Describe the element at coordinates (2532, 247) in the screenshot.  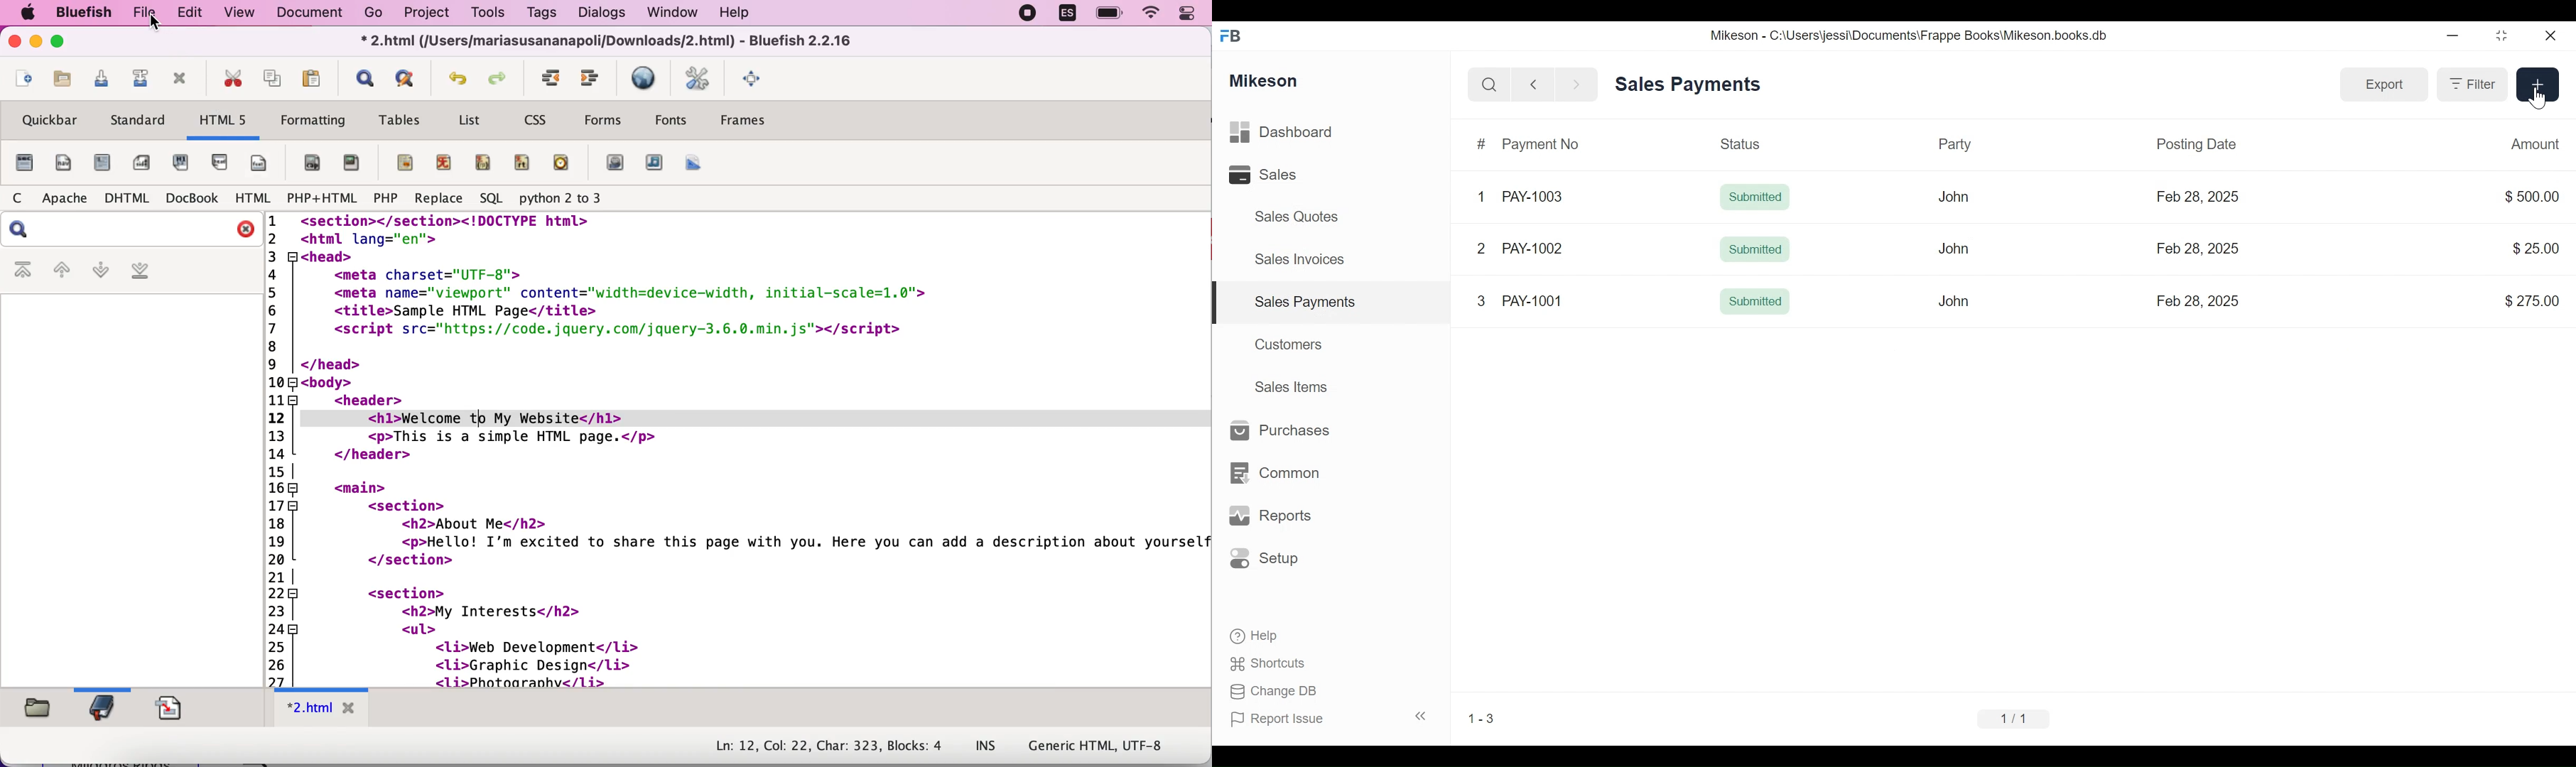
I see `$25.00` at that location.